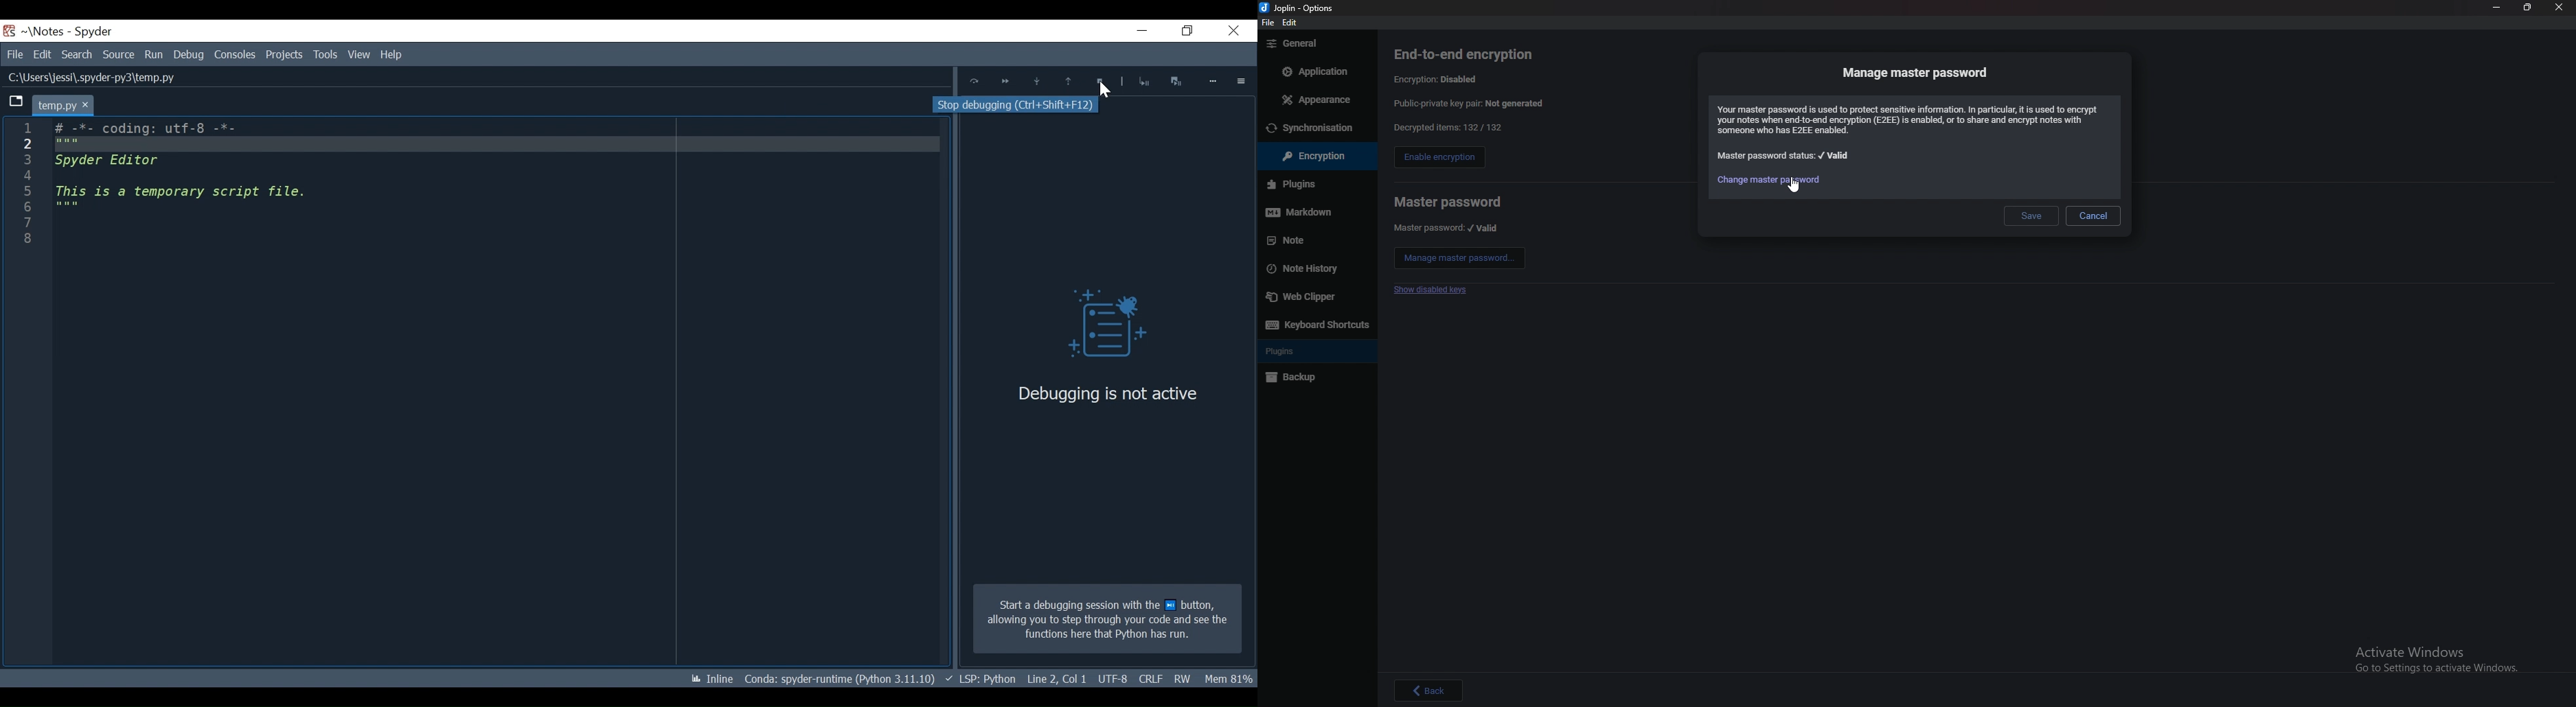 The width and height of the screenshot is (2576, 728). I want to click on sync, so click(1316, 128).